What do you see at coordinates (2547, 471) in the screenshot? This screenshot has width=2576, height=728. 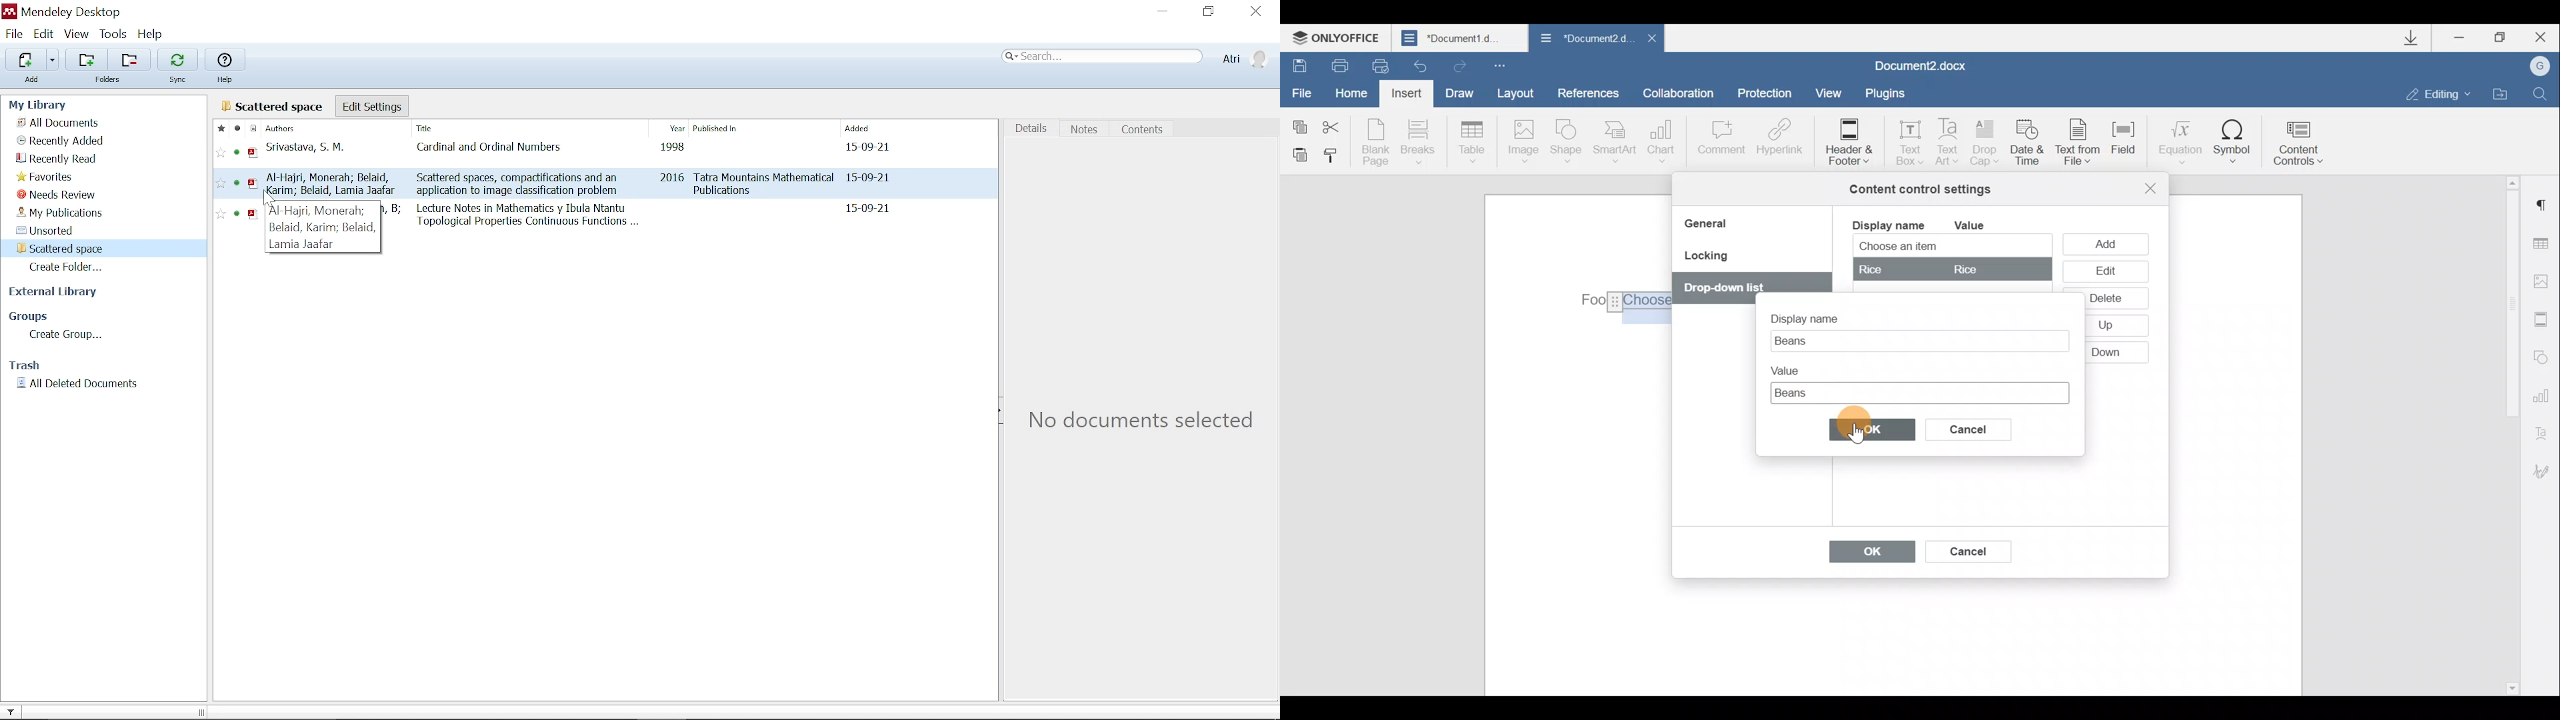 I see `Signature settings` at bounding box center [2547, 471].